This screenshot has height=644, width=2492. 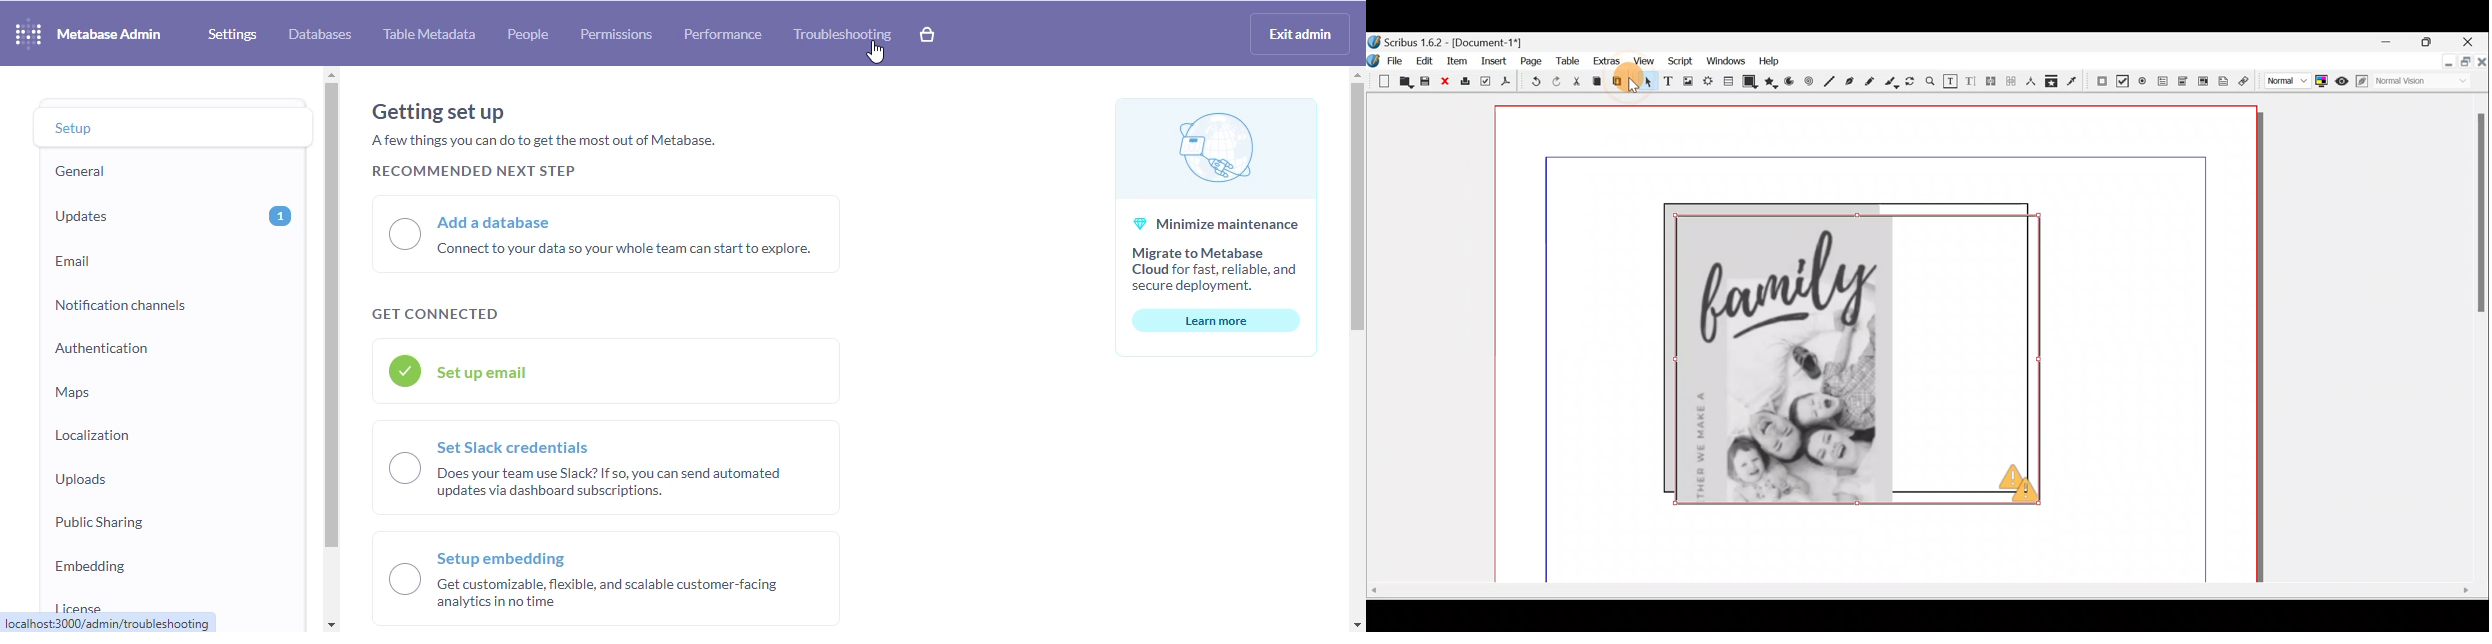 What do you see at coordinates (1300, 34) in the screenshot?
I see `exit admin` at bounding box center [1300, 34].